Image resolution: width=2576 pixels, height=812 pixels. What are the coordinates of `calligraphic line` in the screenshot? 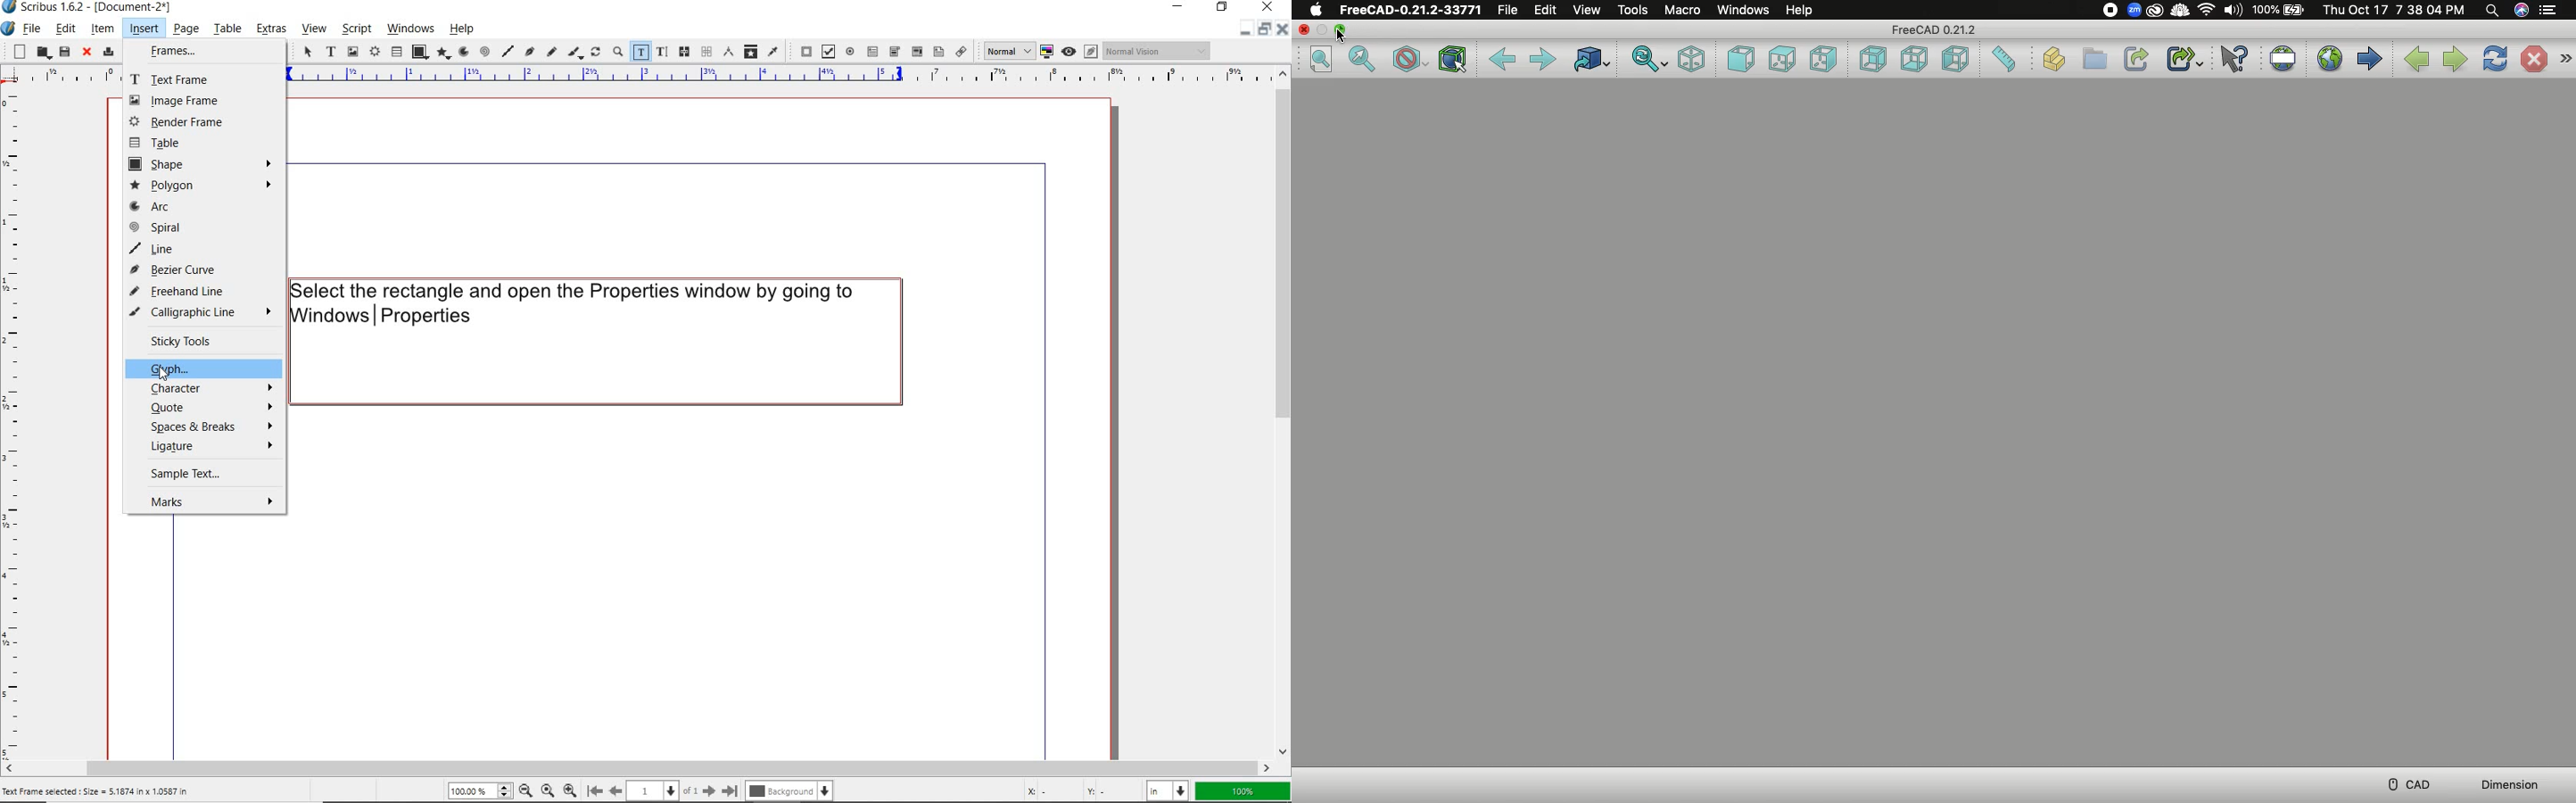 It's located at (207, 312).